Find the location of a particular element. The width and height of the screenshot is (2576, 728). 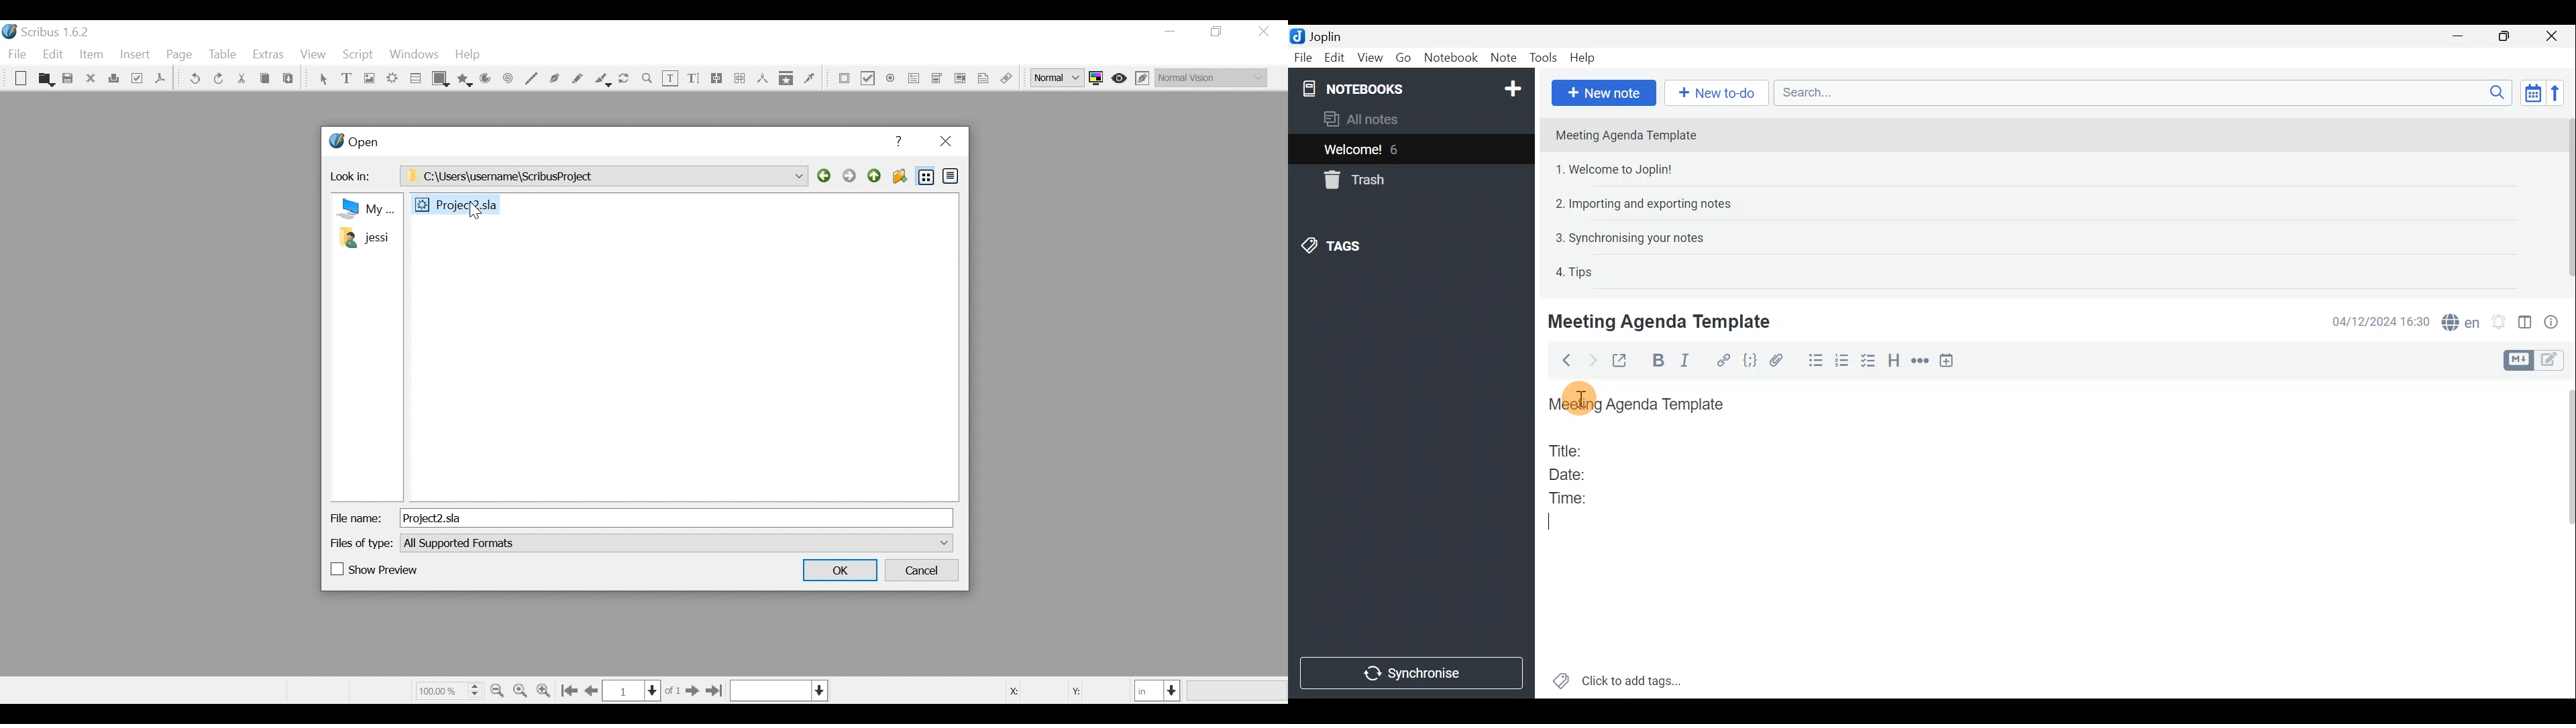

Notebook is located at coordinates (1451, 57).